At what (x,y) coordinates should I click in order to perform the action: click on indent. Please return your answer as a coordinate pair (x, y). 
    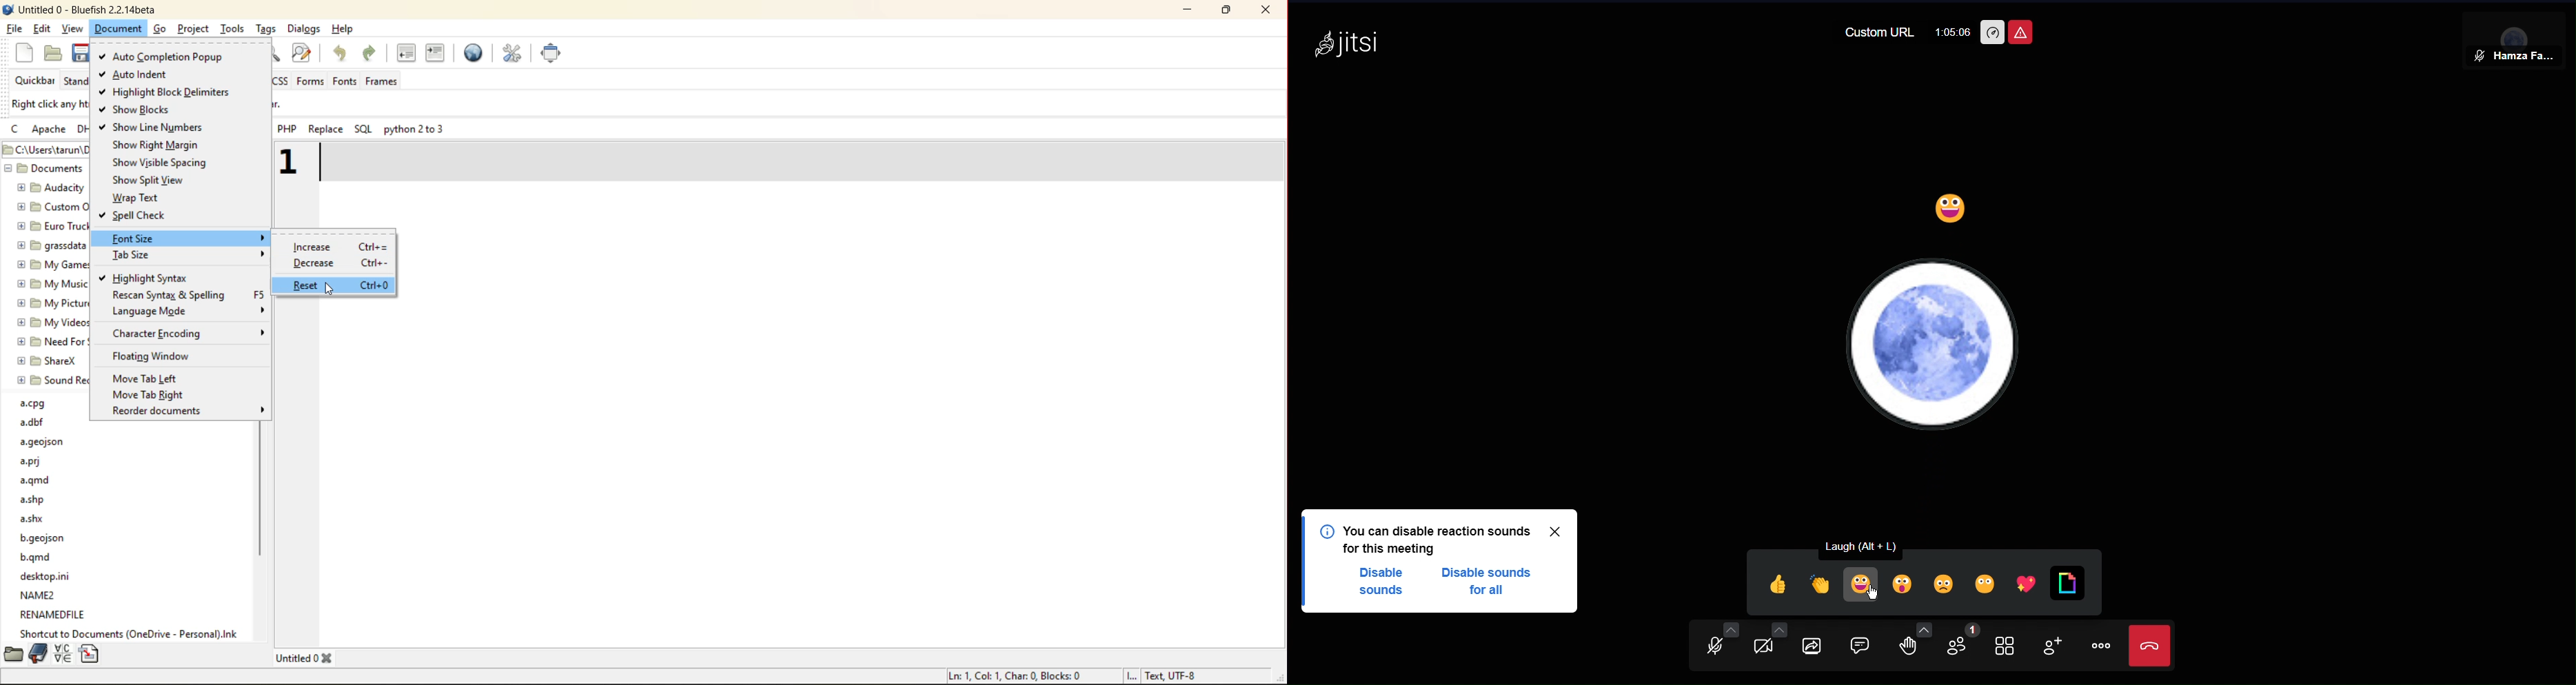
    Looking at the image, I should click on (438, 54).